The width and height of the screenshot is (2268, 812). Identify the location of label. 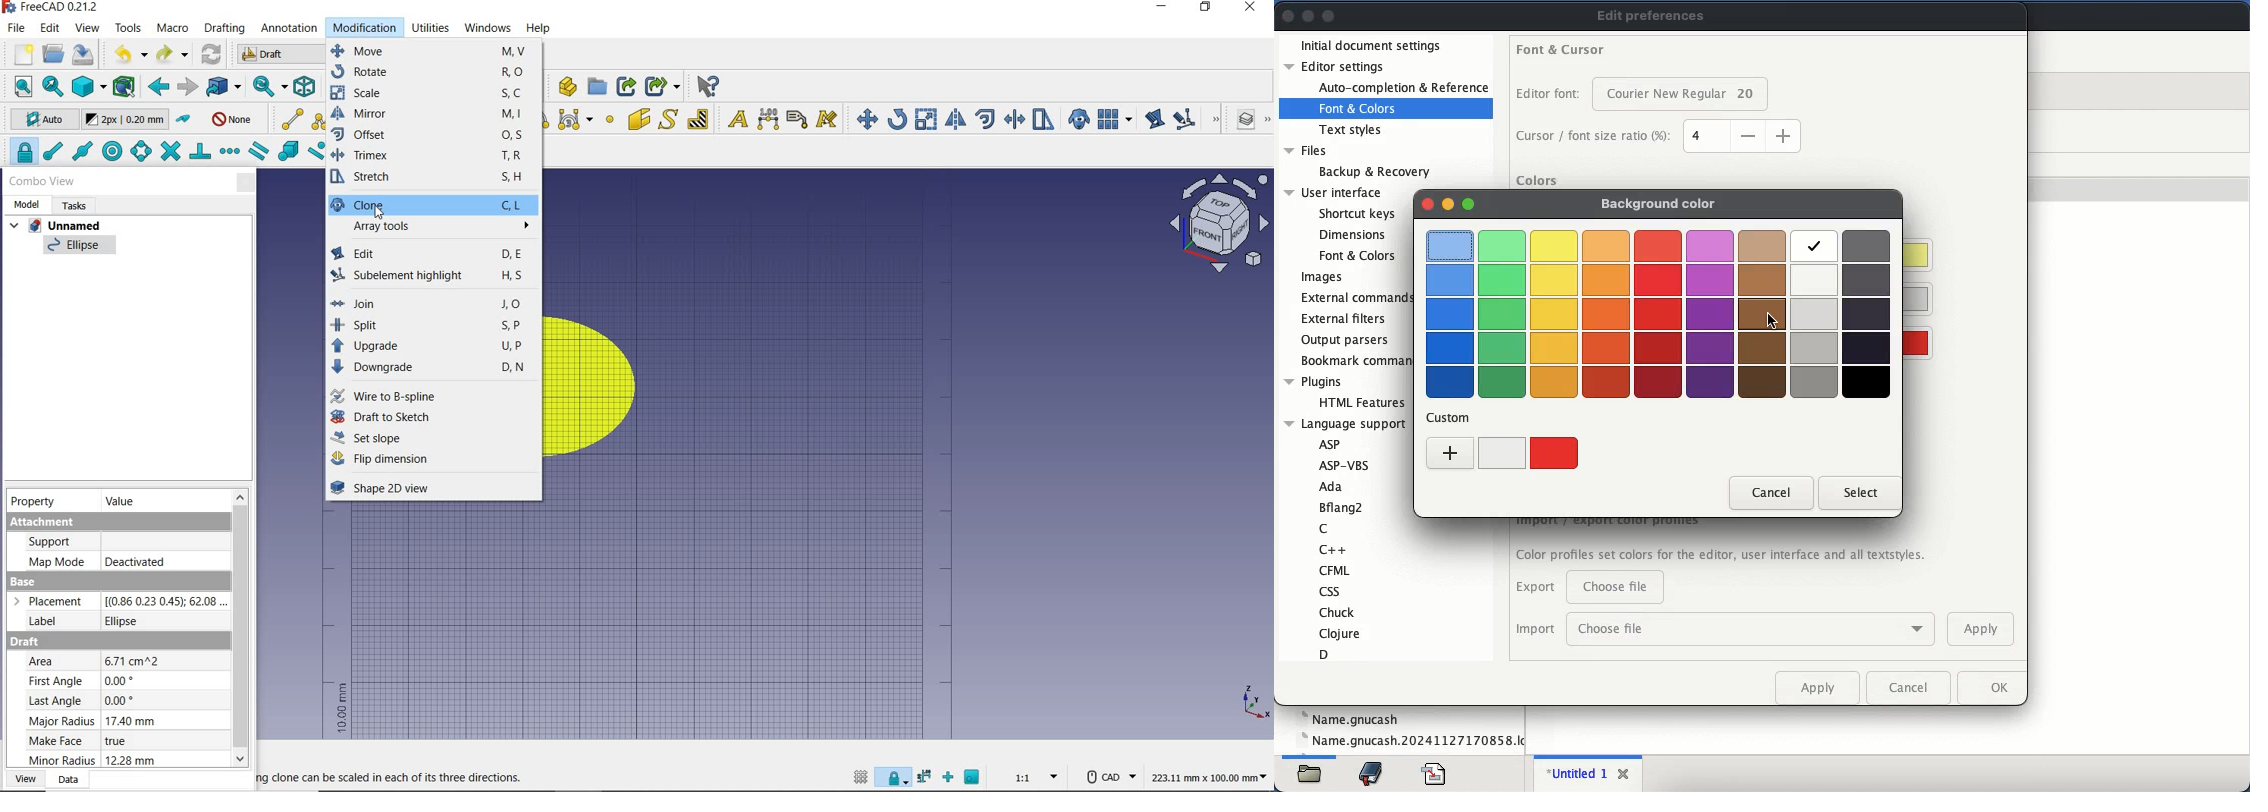
(797, 119).